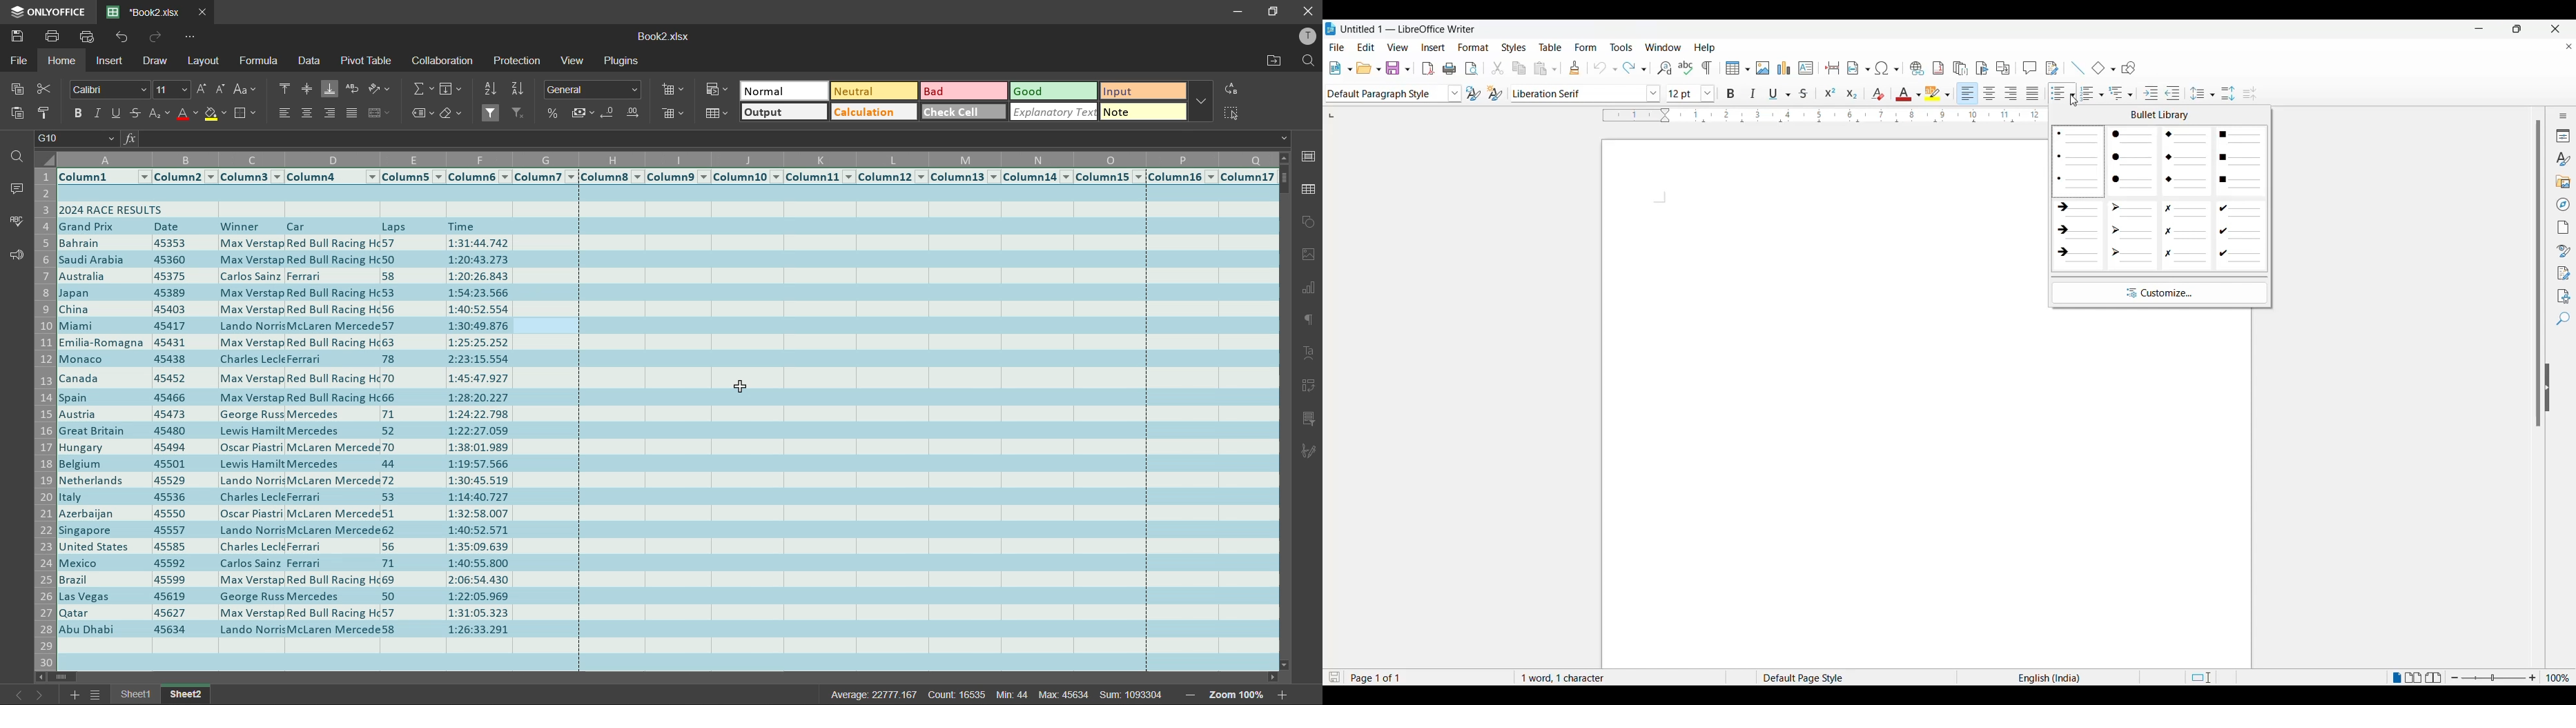 Image resolution: width=2576 pixels, height=728 pixels. I want to click on color for font, so click(1907, 93).